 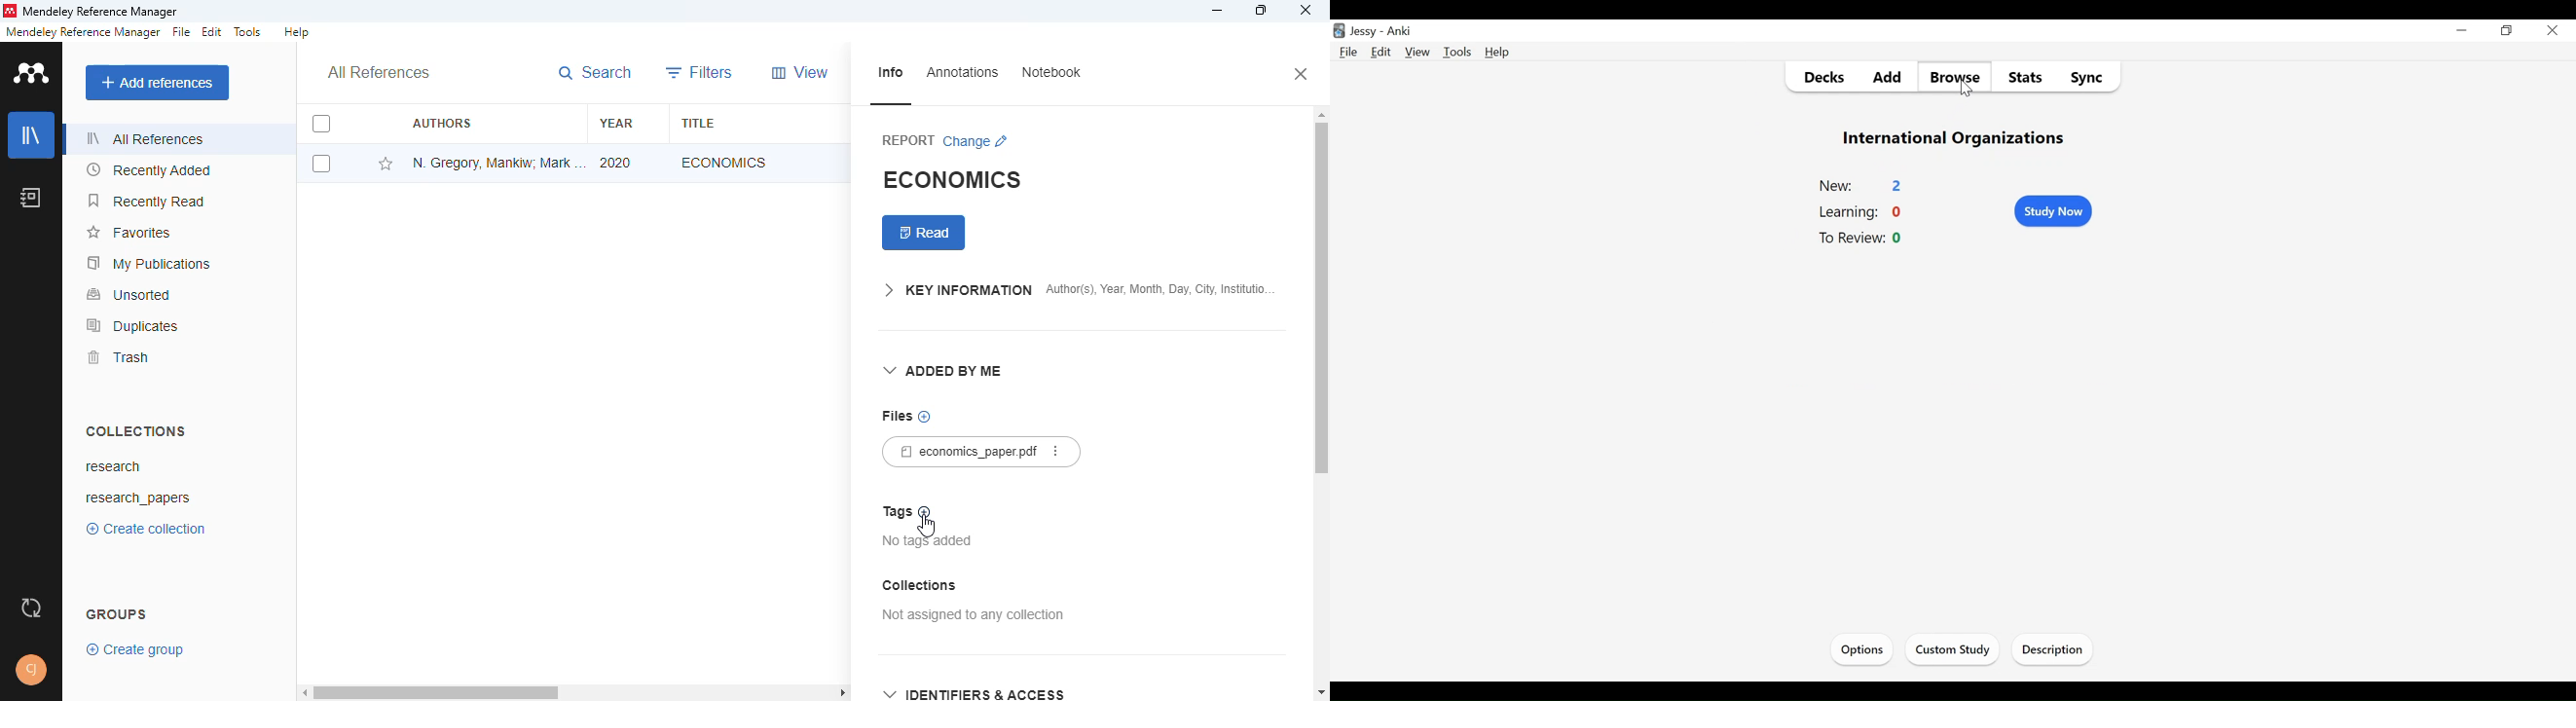 What do you see at coordinates (249, 32) in the screenshot?
I see `tools` at bounding box center [249, 32].